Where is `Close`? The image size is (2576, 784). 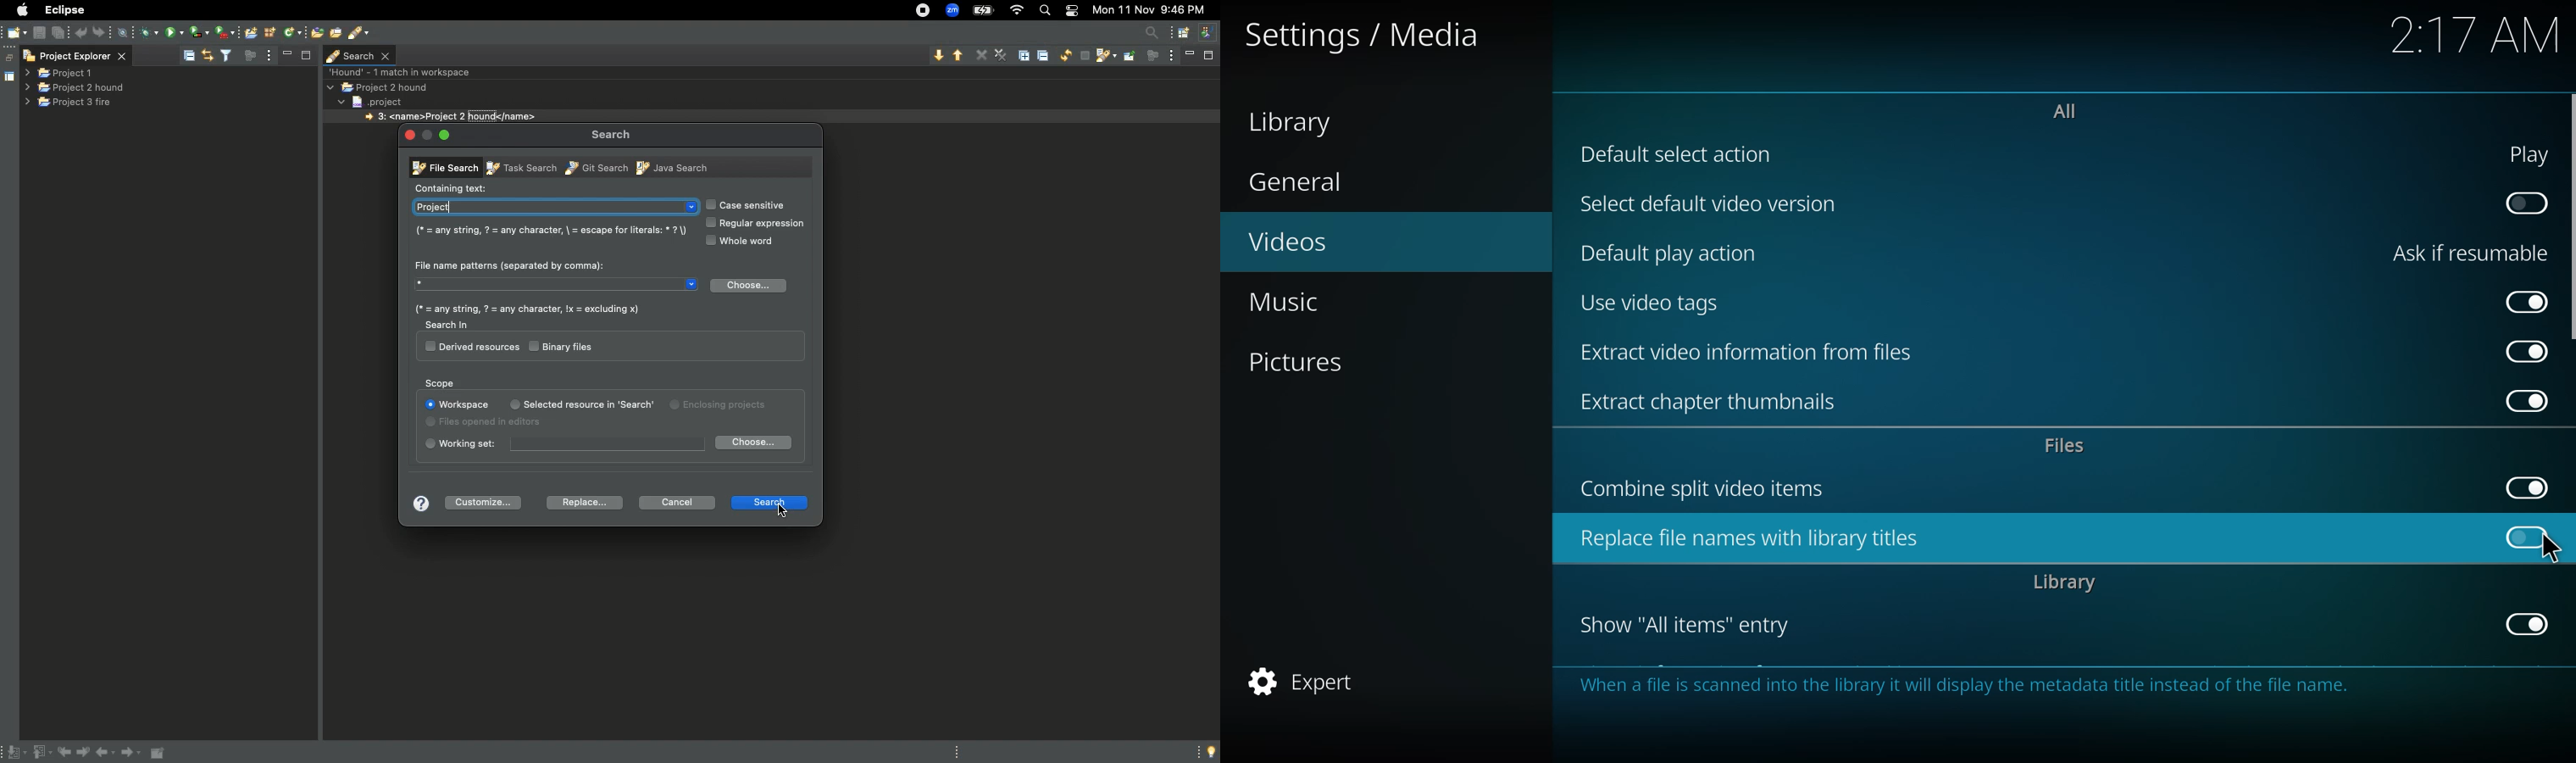 Close is located at coordinates (408, 133).